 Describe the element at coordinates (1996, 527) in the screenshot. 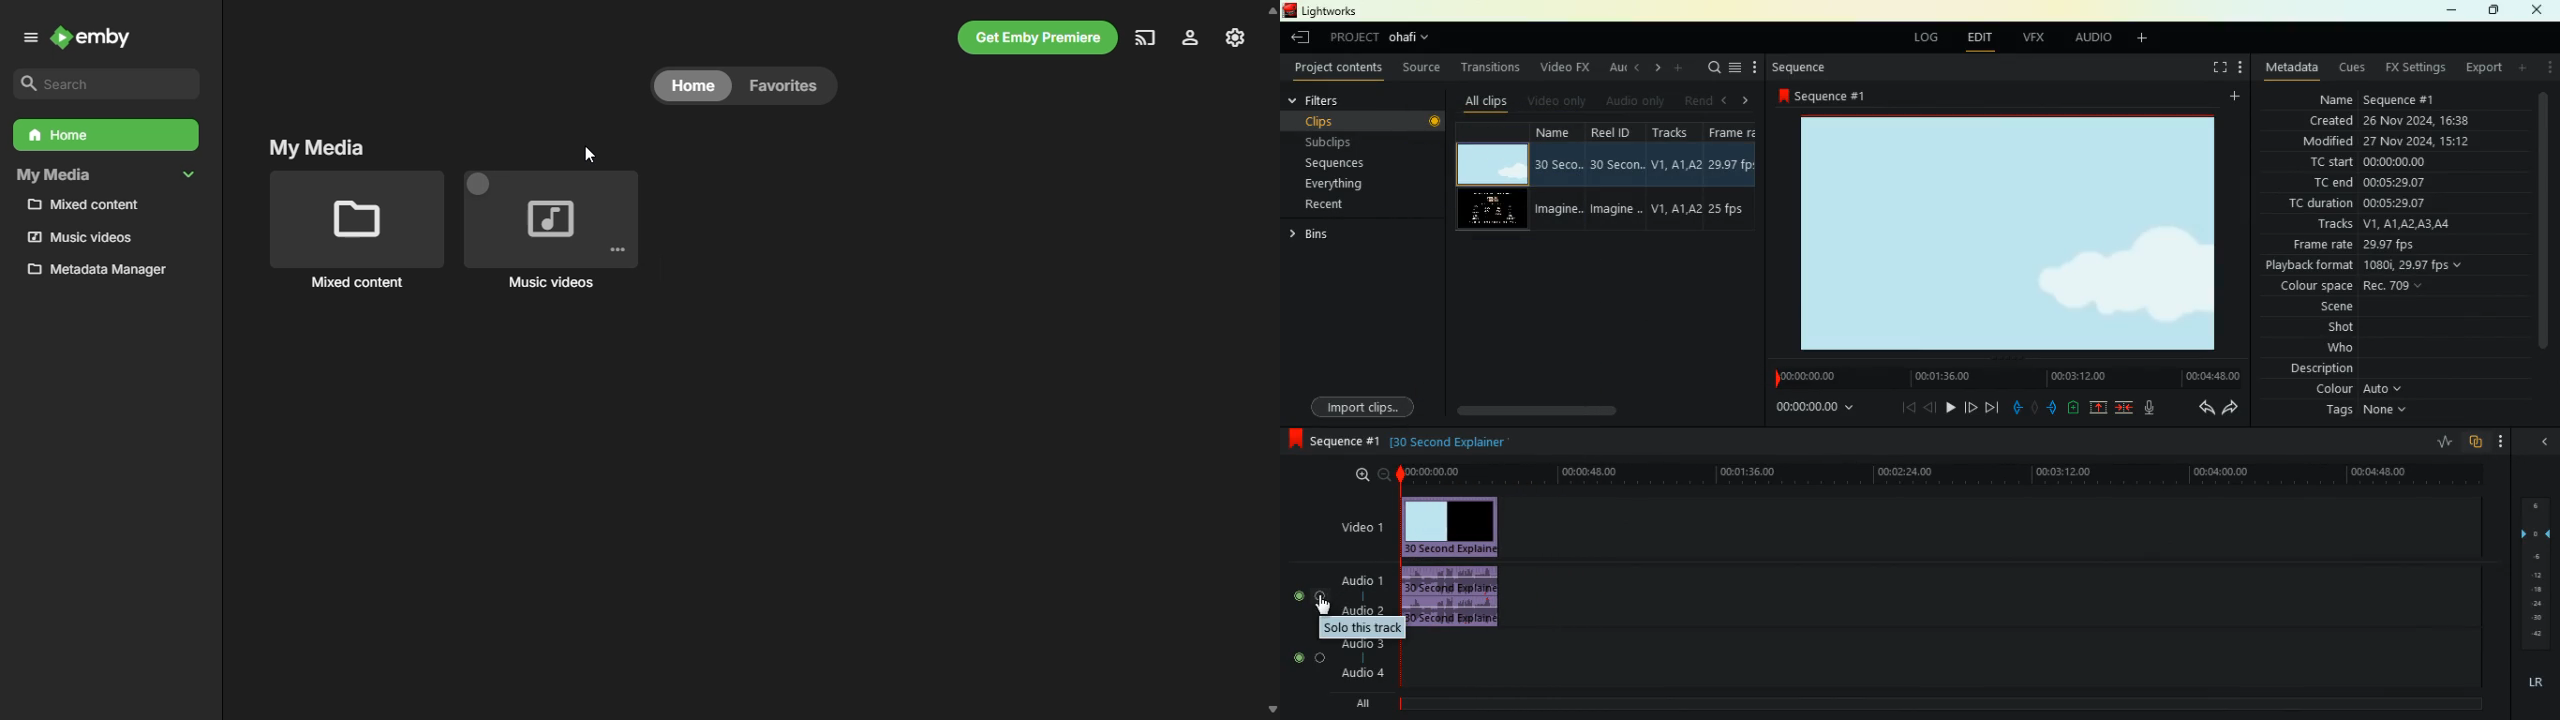

I see `video 1 timeline track` at that location.